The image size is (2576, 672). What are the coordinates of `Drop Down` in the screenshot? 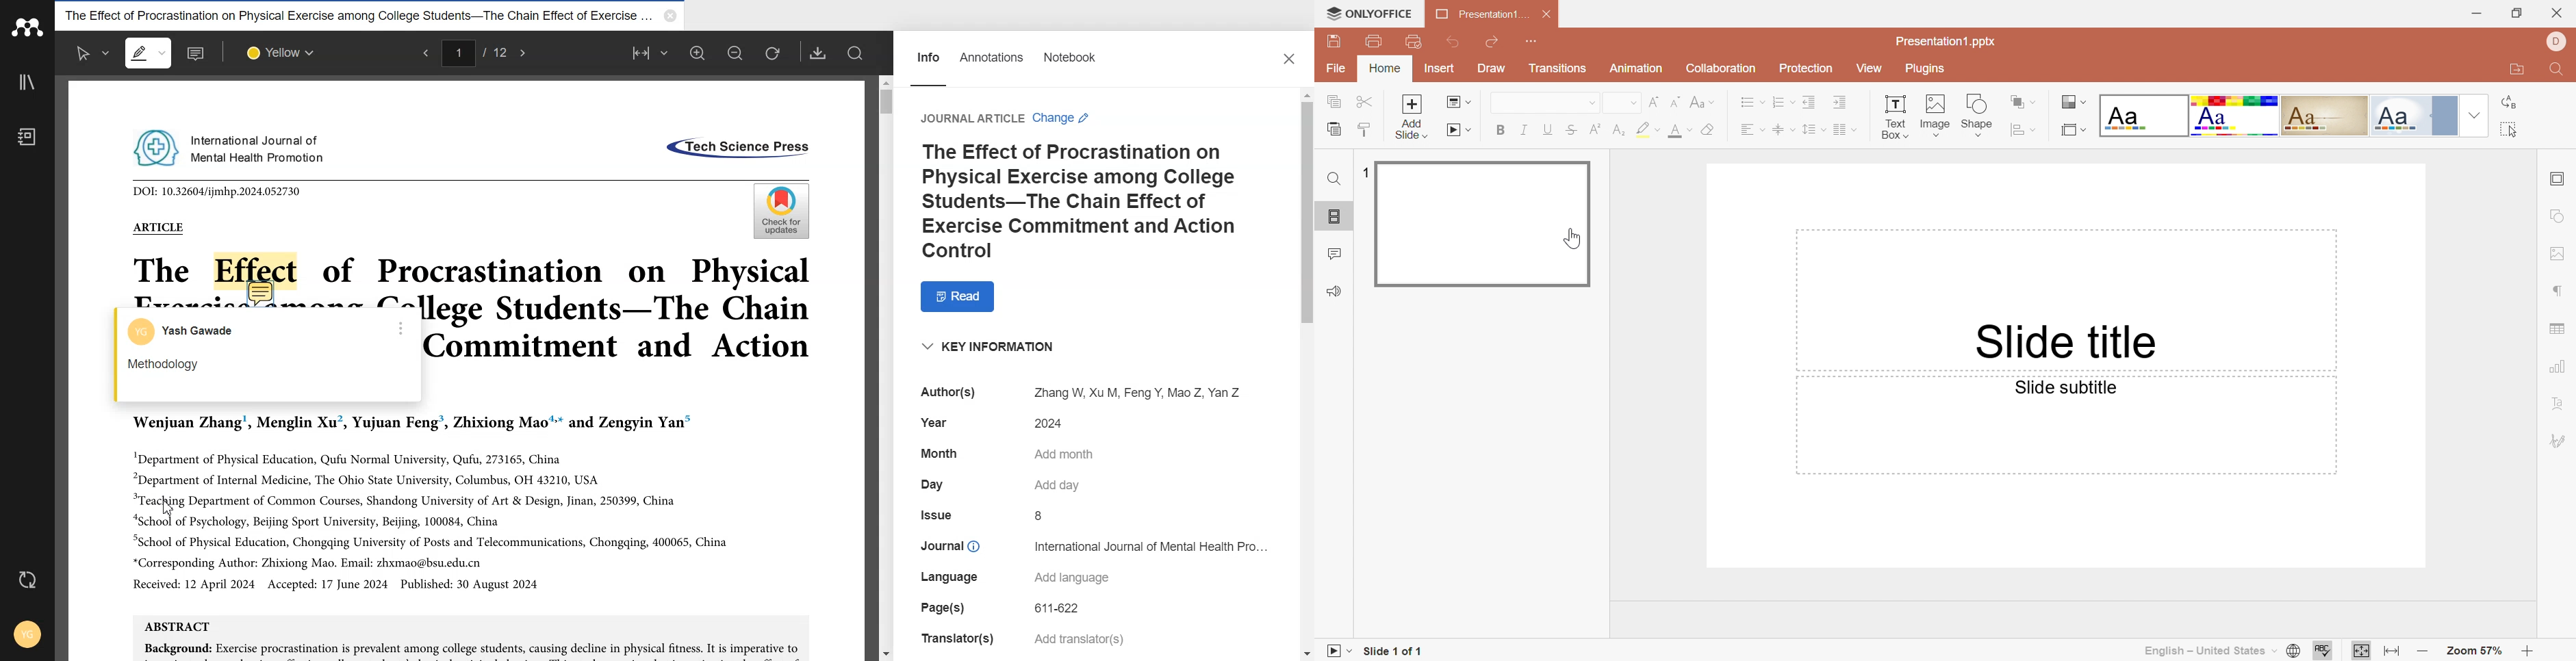 It's located at (1593, 102).